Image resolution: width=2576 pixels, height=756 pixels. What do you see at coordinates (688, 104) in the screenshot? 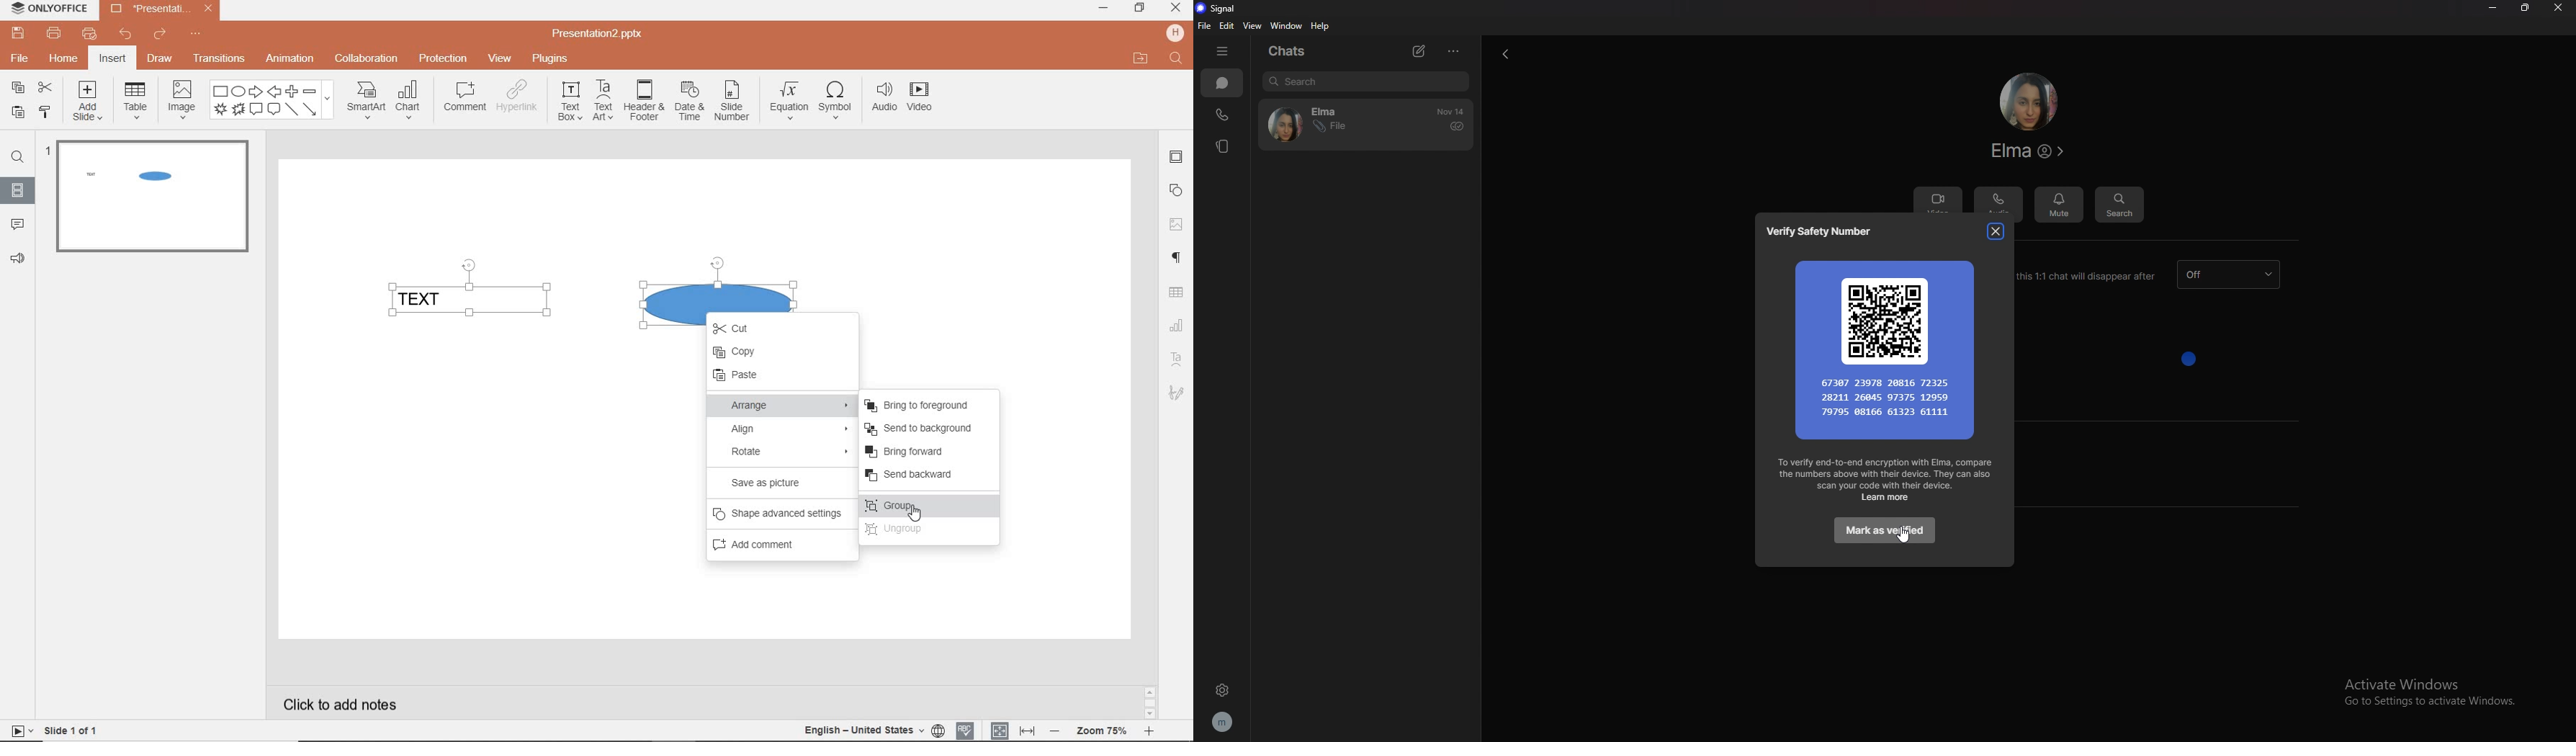
I see `date & time` at bounding box center [688, 104].